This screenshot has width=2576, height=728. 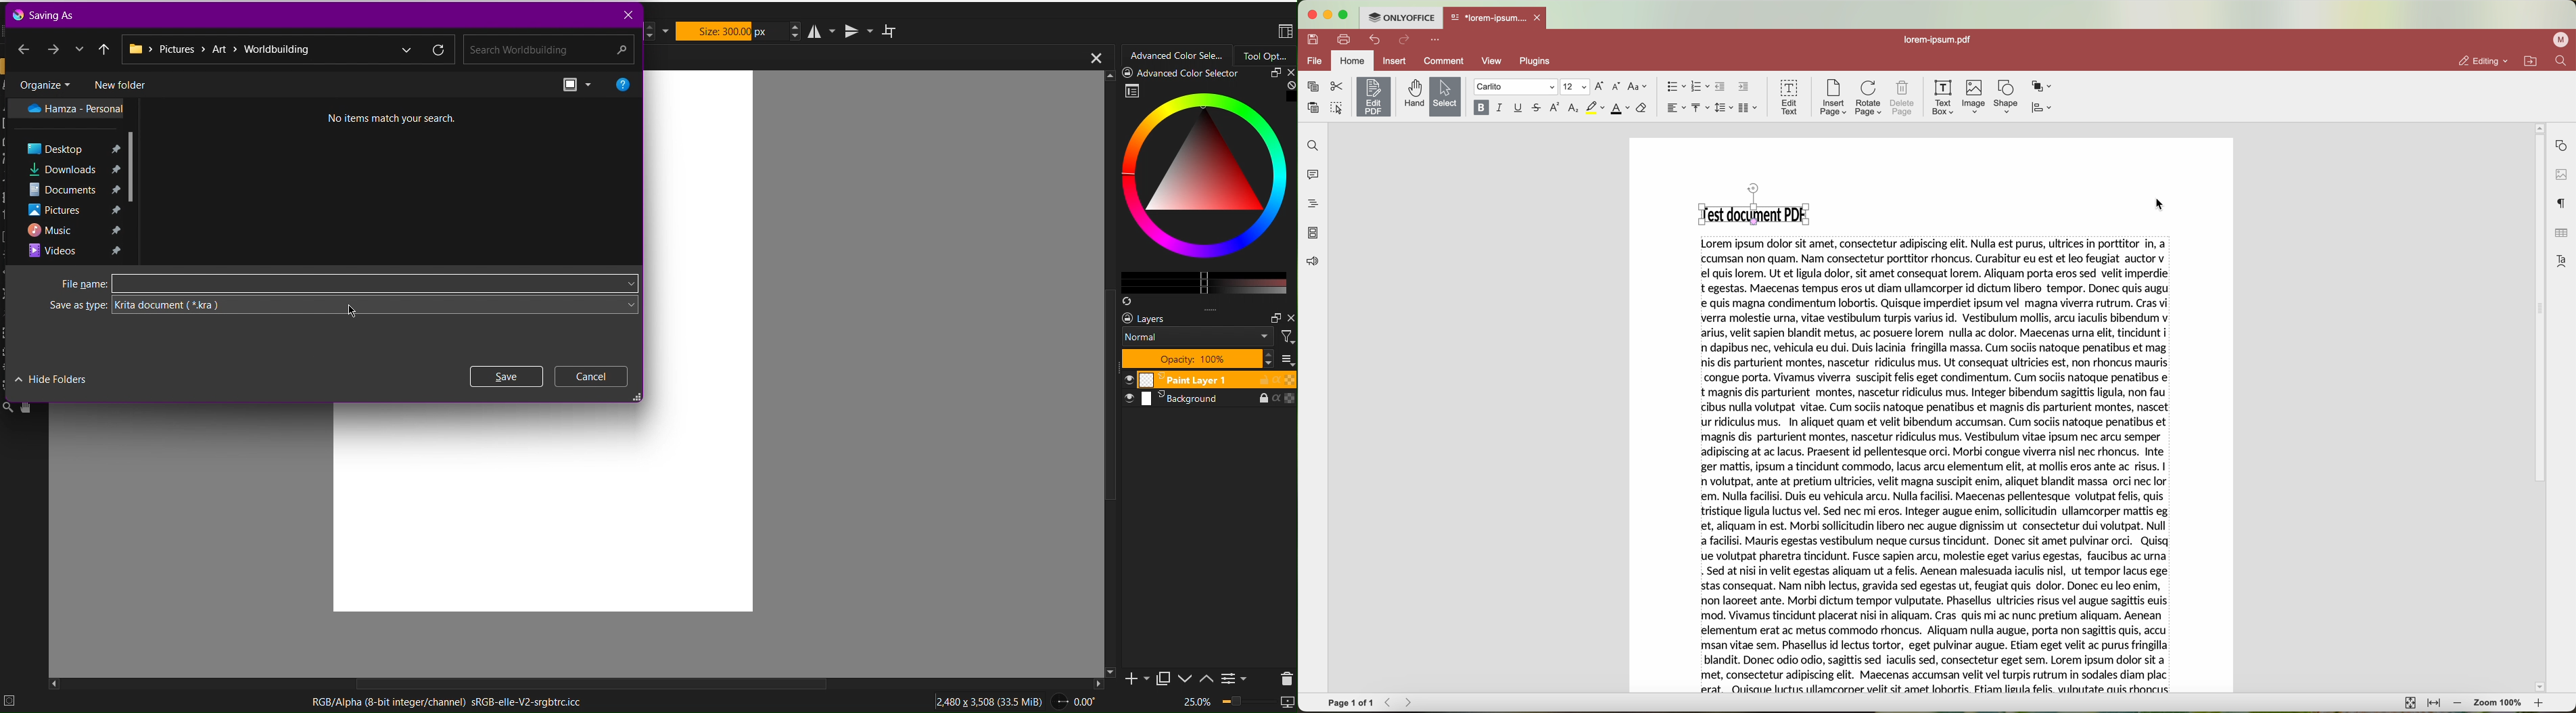 I want to click on Save as type options, so click(x=377, y=308).